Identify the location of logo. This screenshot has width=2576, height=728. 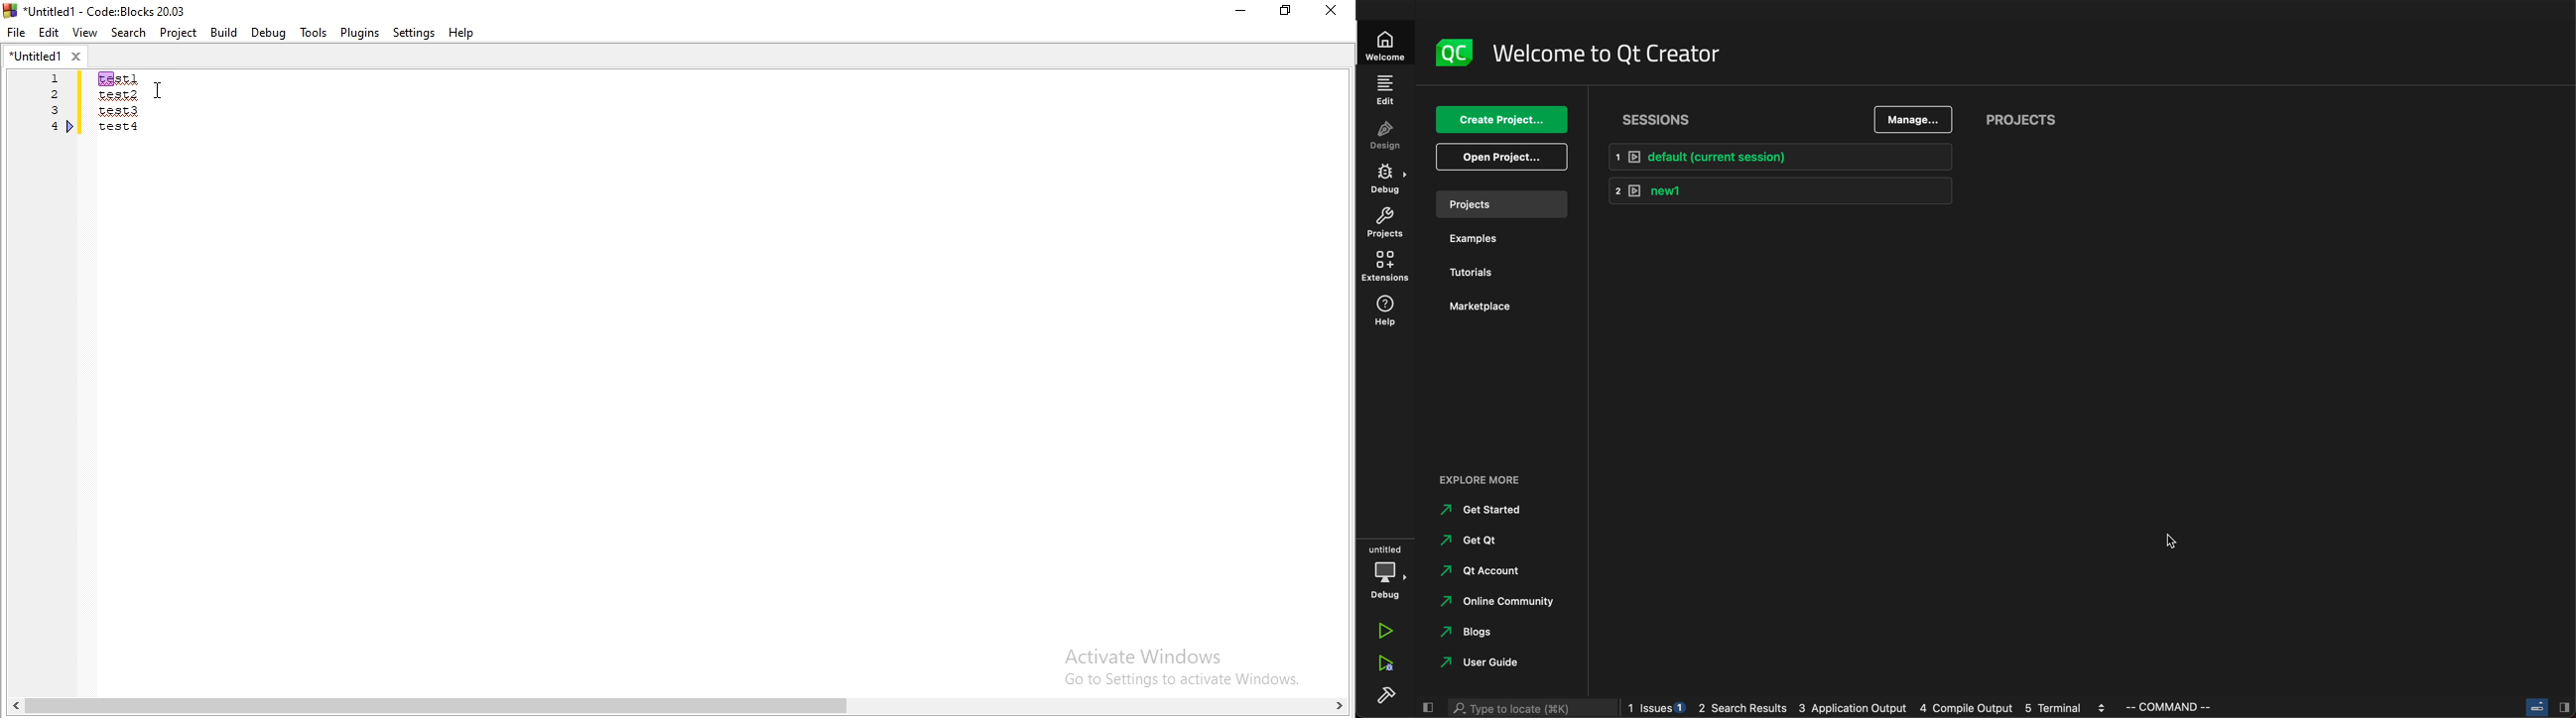
(1451, 54).